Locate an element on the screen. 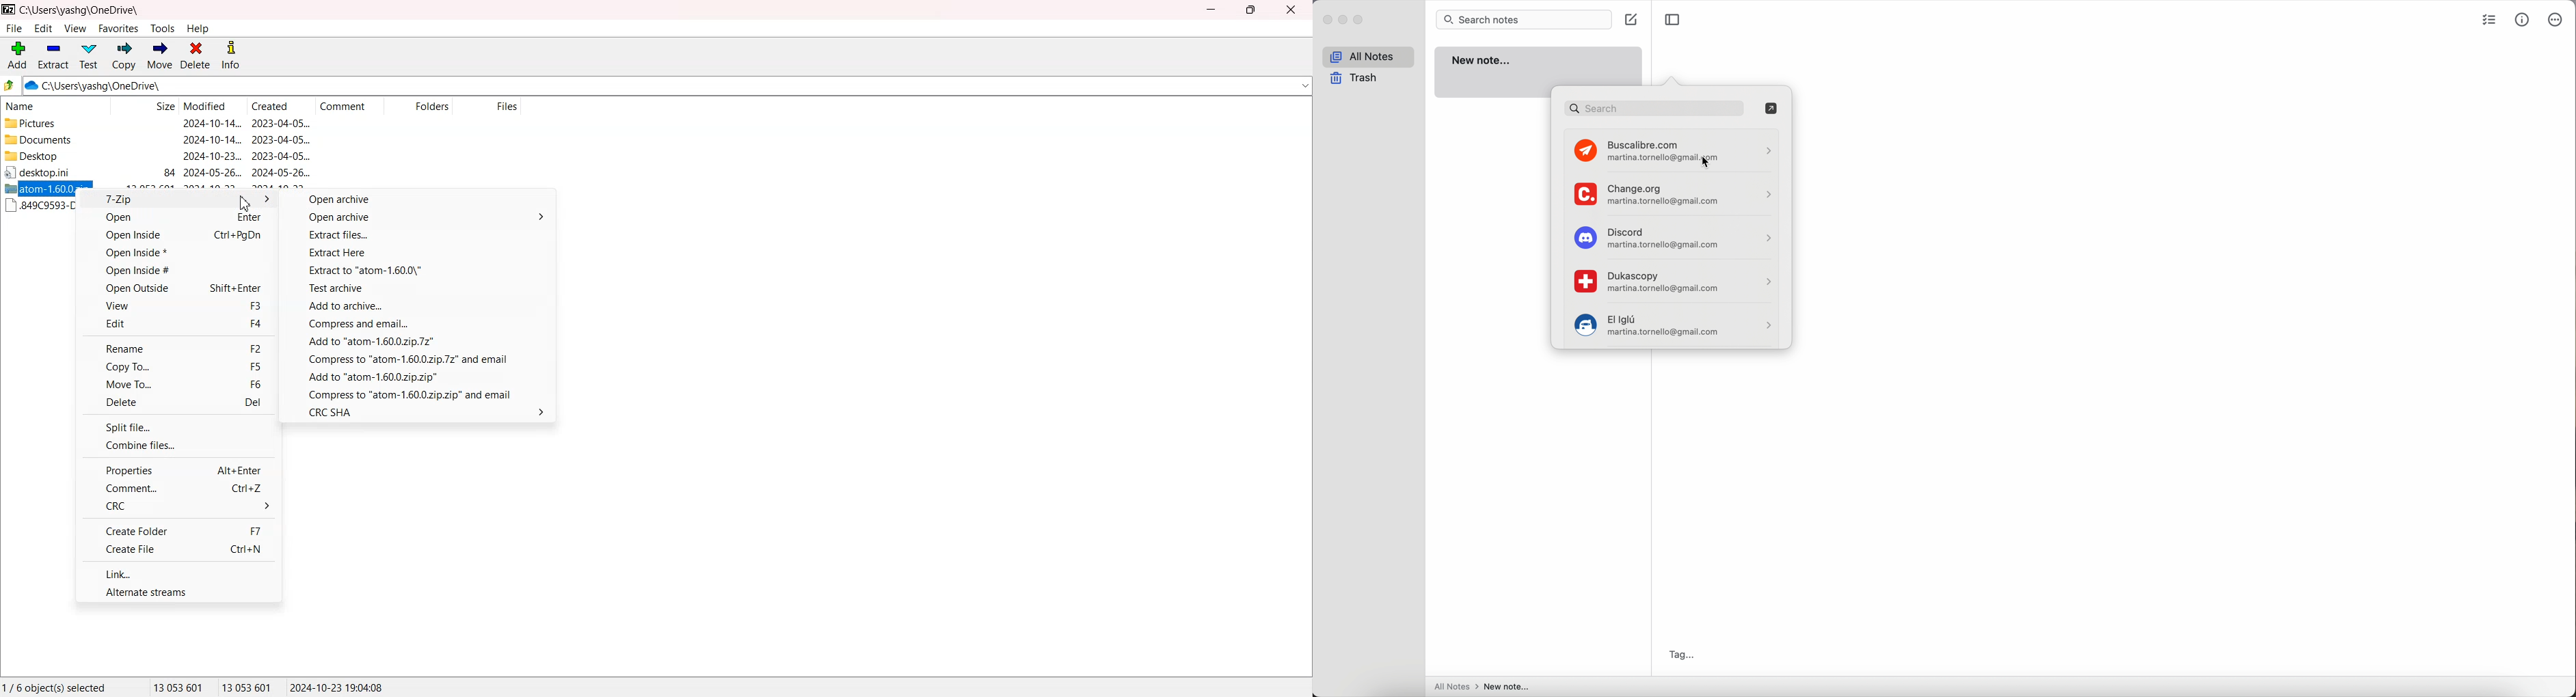 The height and width of the screenshot is (700, 2576). 13 053 601 is located at coordinates (247, 687).